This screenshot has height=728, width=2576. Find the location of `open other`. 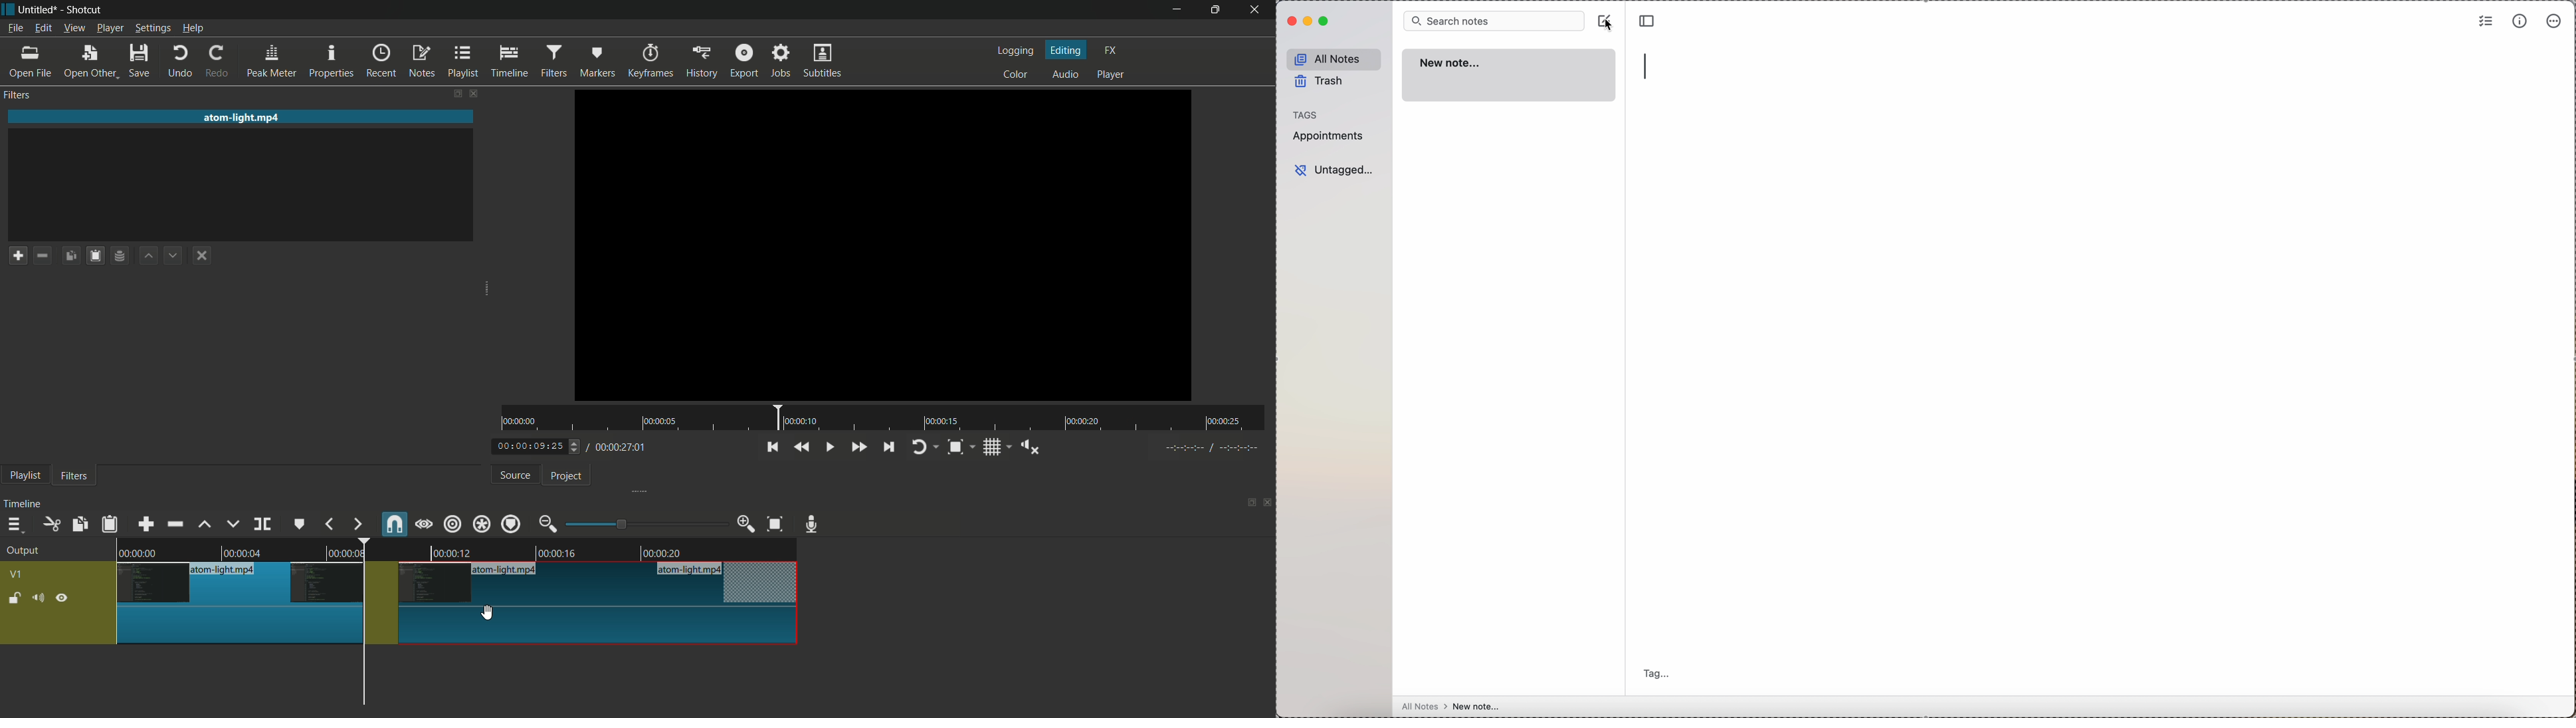

open other is located at coordinates (91, 62).